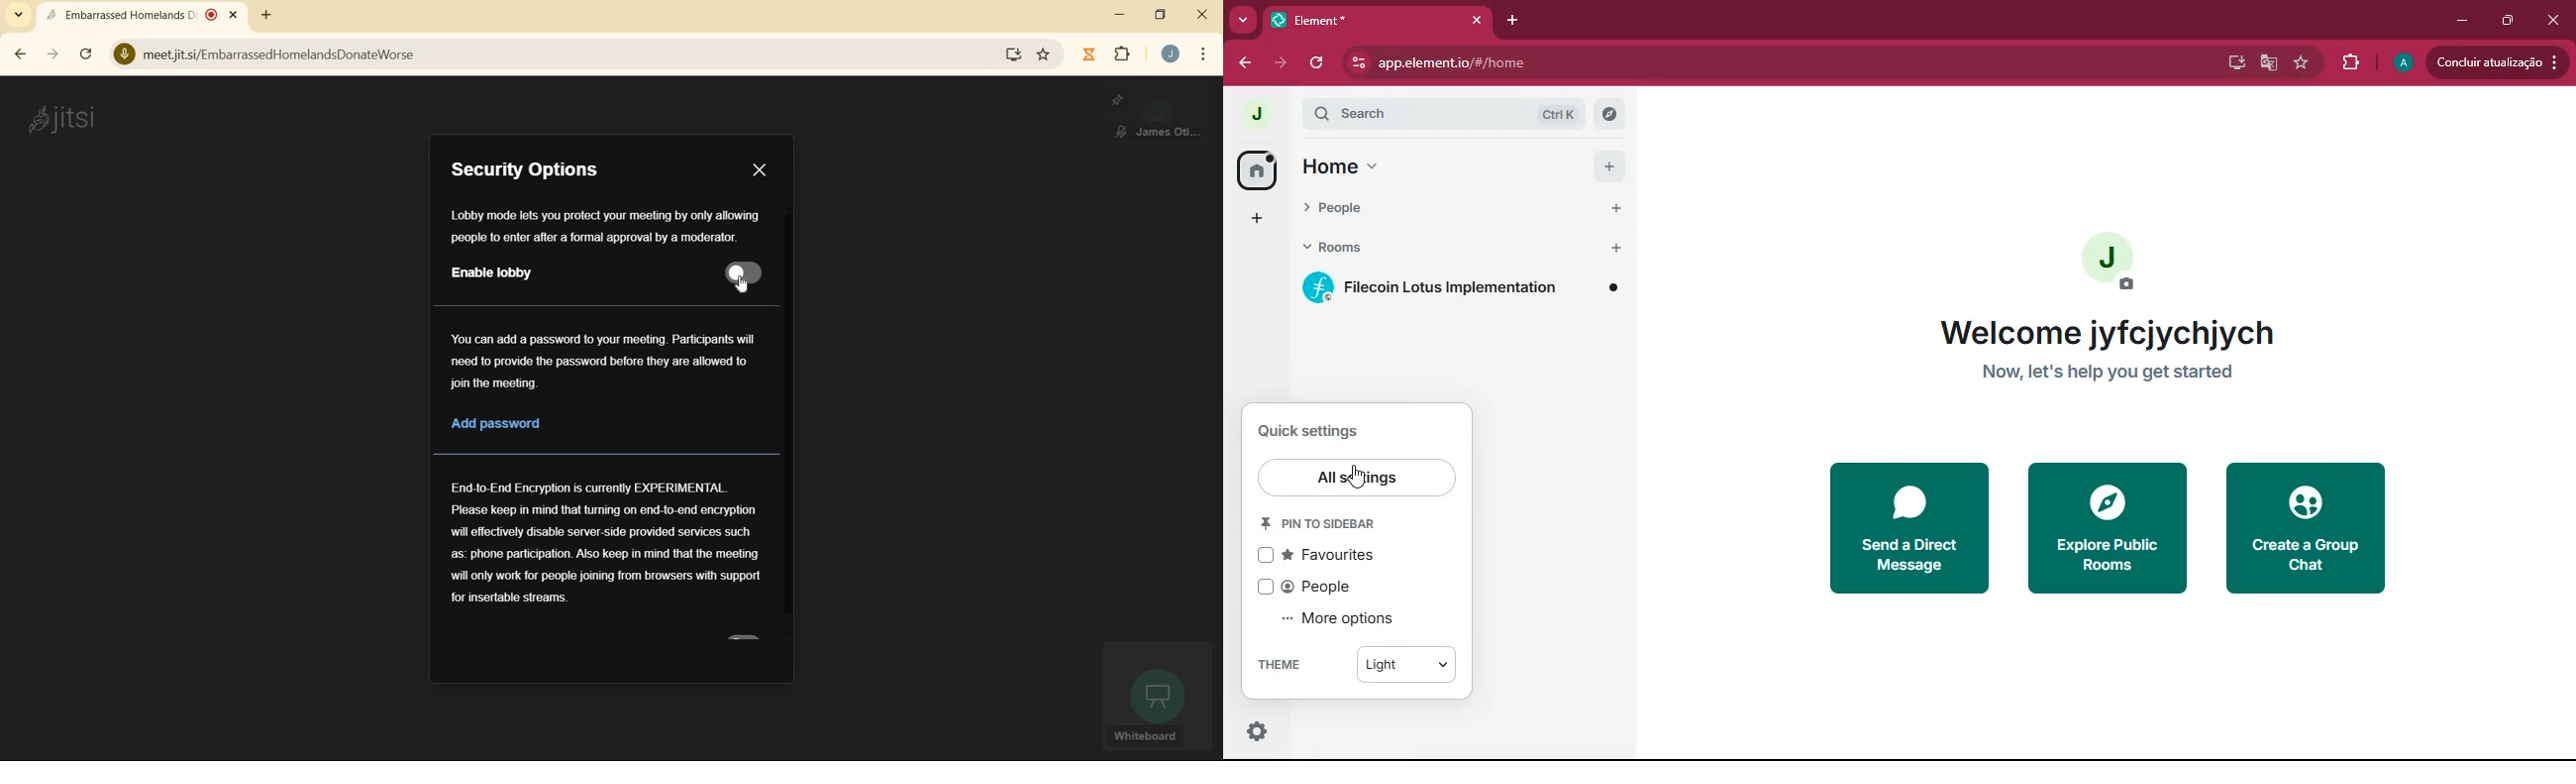 The width and height of the screenshot is (2576, 784). What do you see at coordinates (602, 362) in the screenshot?
I see `instructions on adding password` at bounding box center [602, 362].